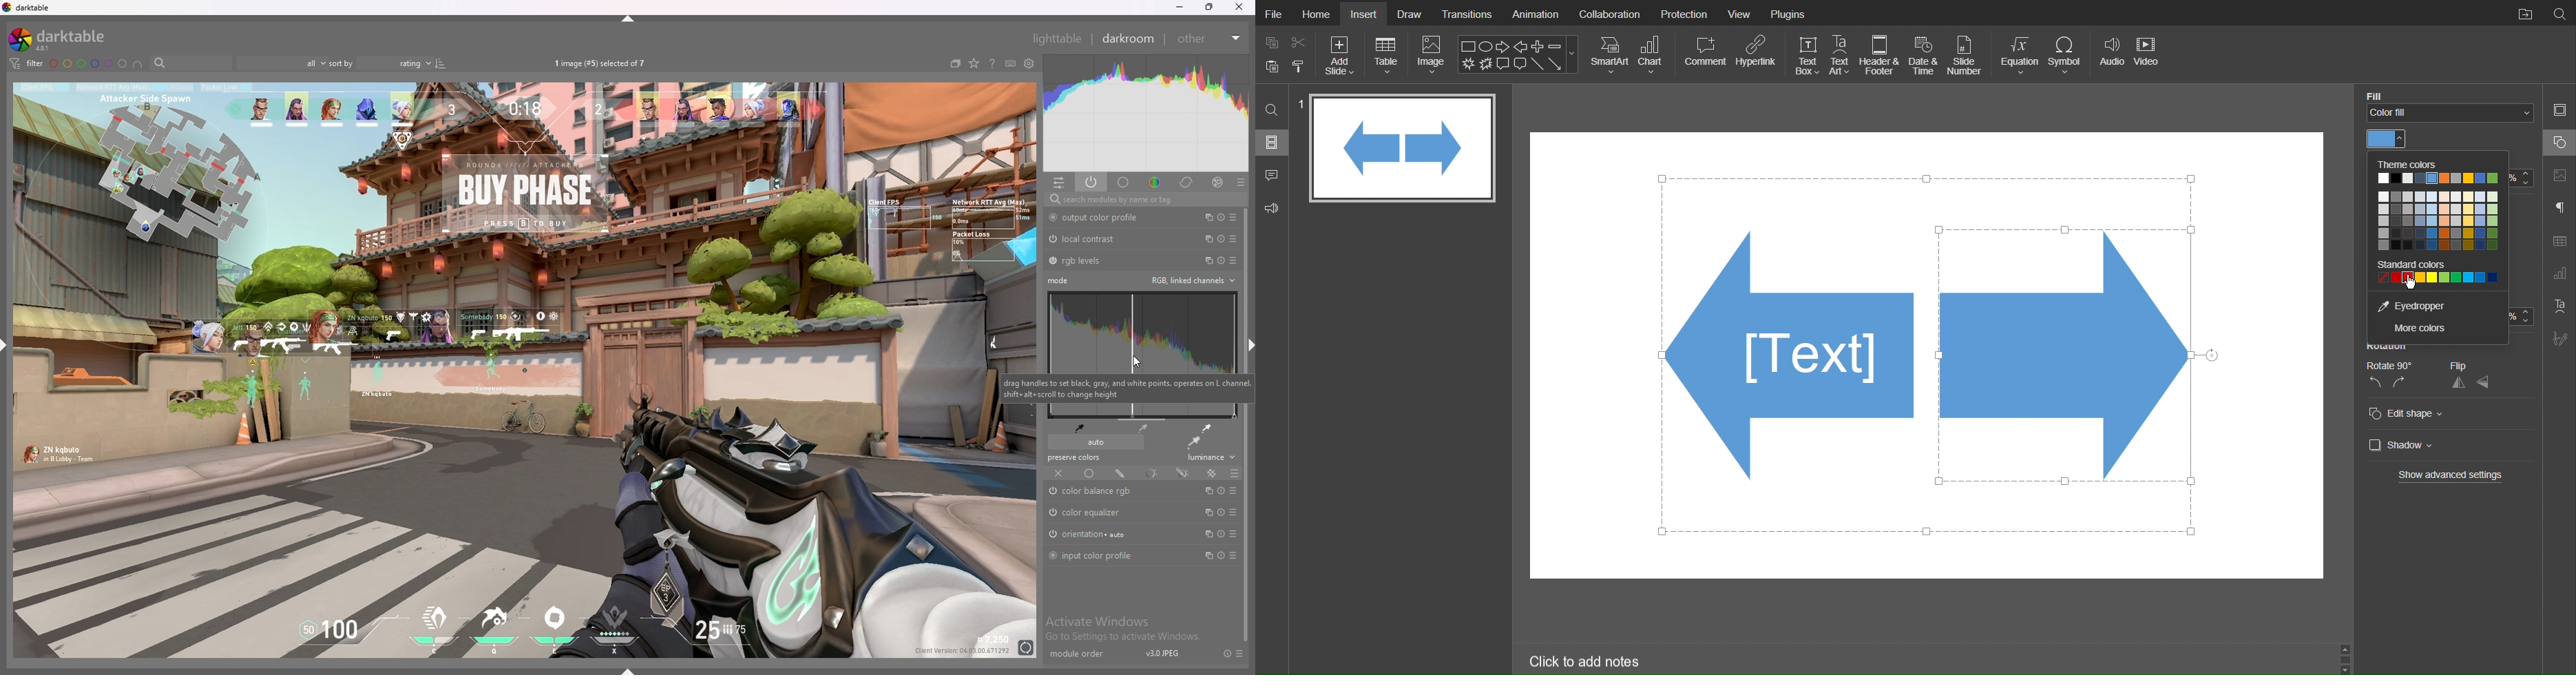 The height and width of the screenshot is (700, 2576). Describe the element at coordinates (2559, 240) in the screenshot. I see `Table Settings` at that location.